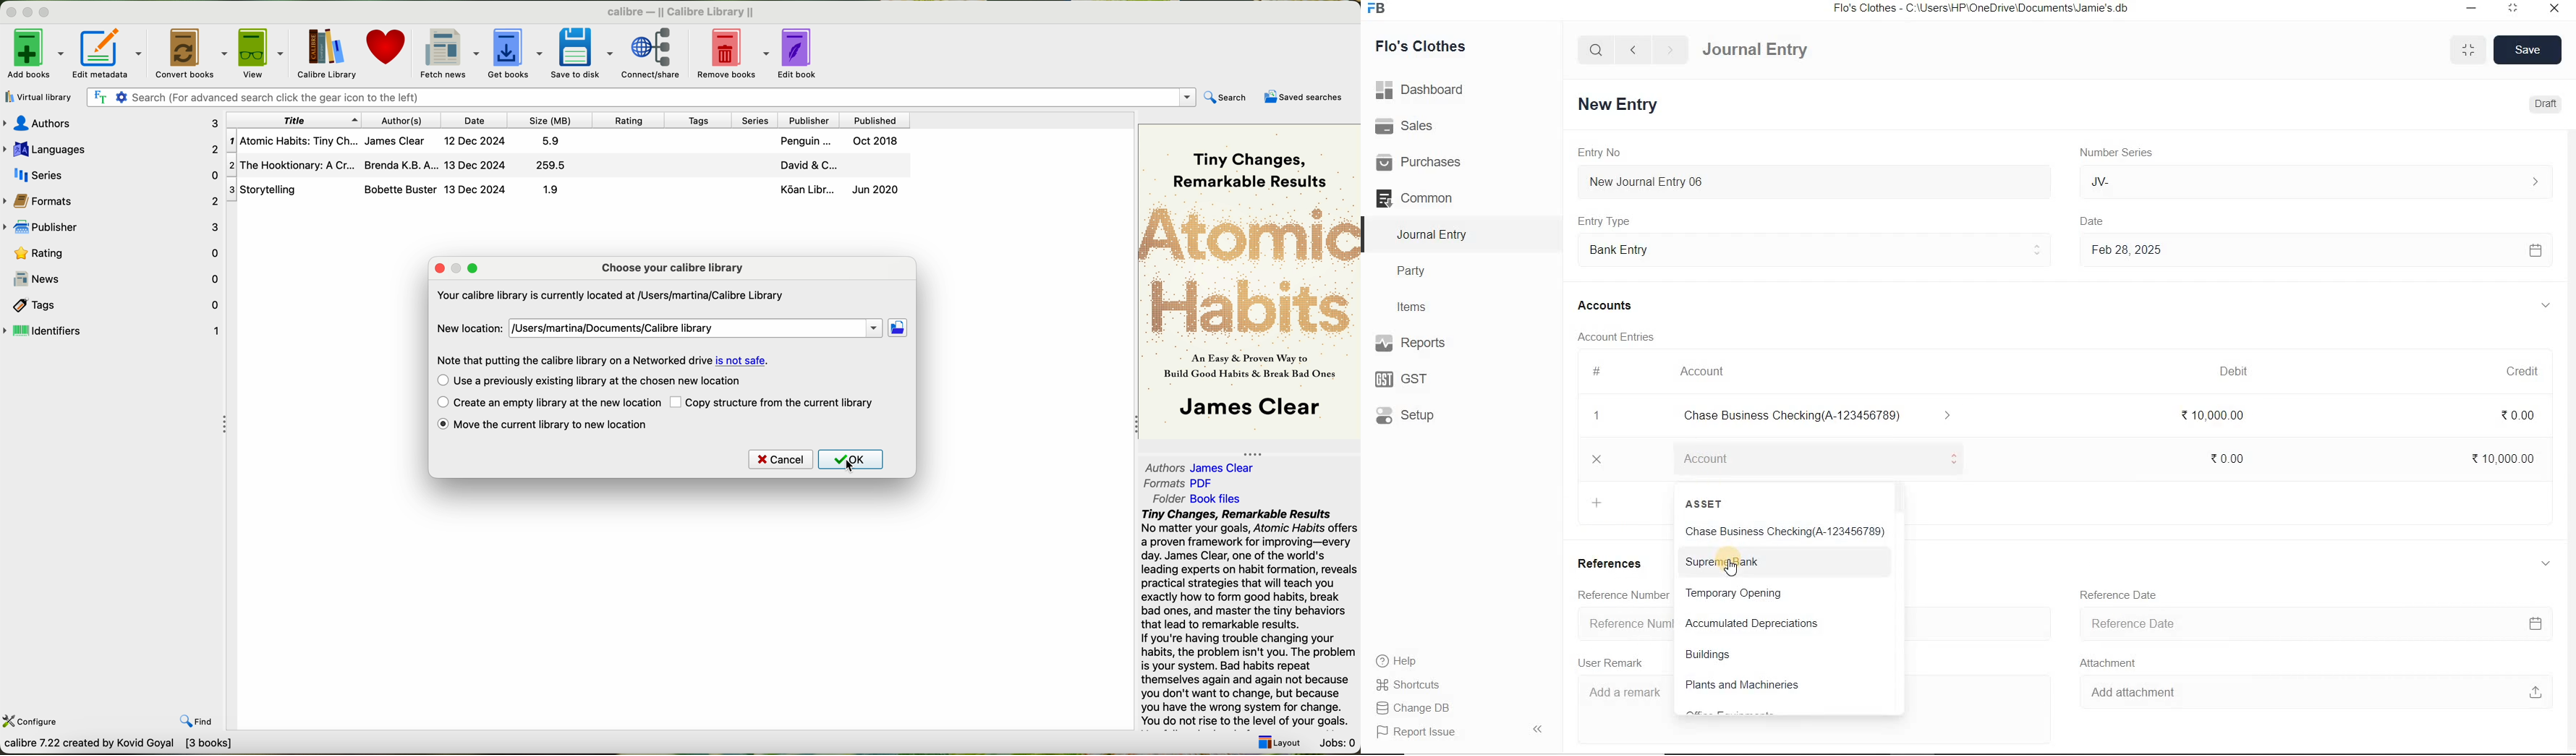  What do you see at coordinates (1722, 561) in the screenshot?
I see `Supreme Bank` at bounding box center [1722, 561].